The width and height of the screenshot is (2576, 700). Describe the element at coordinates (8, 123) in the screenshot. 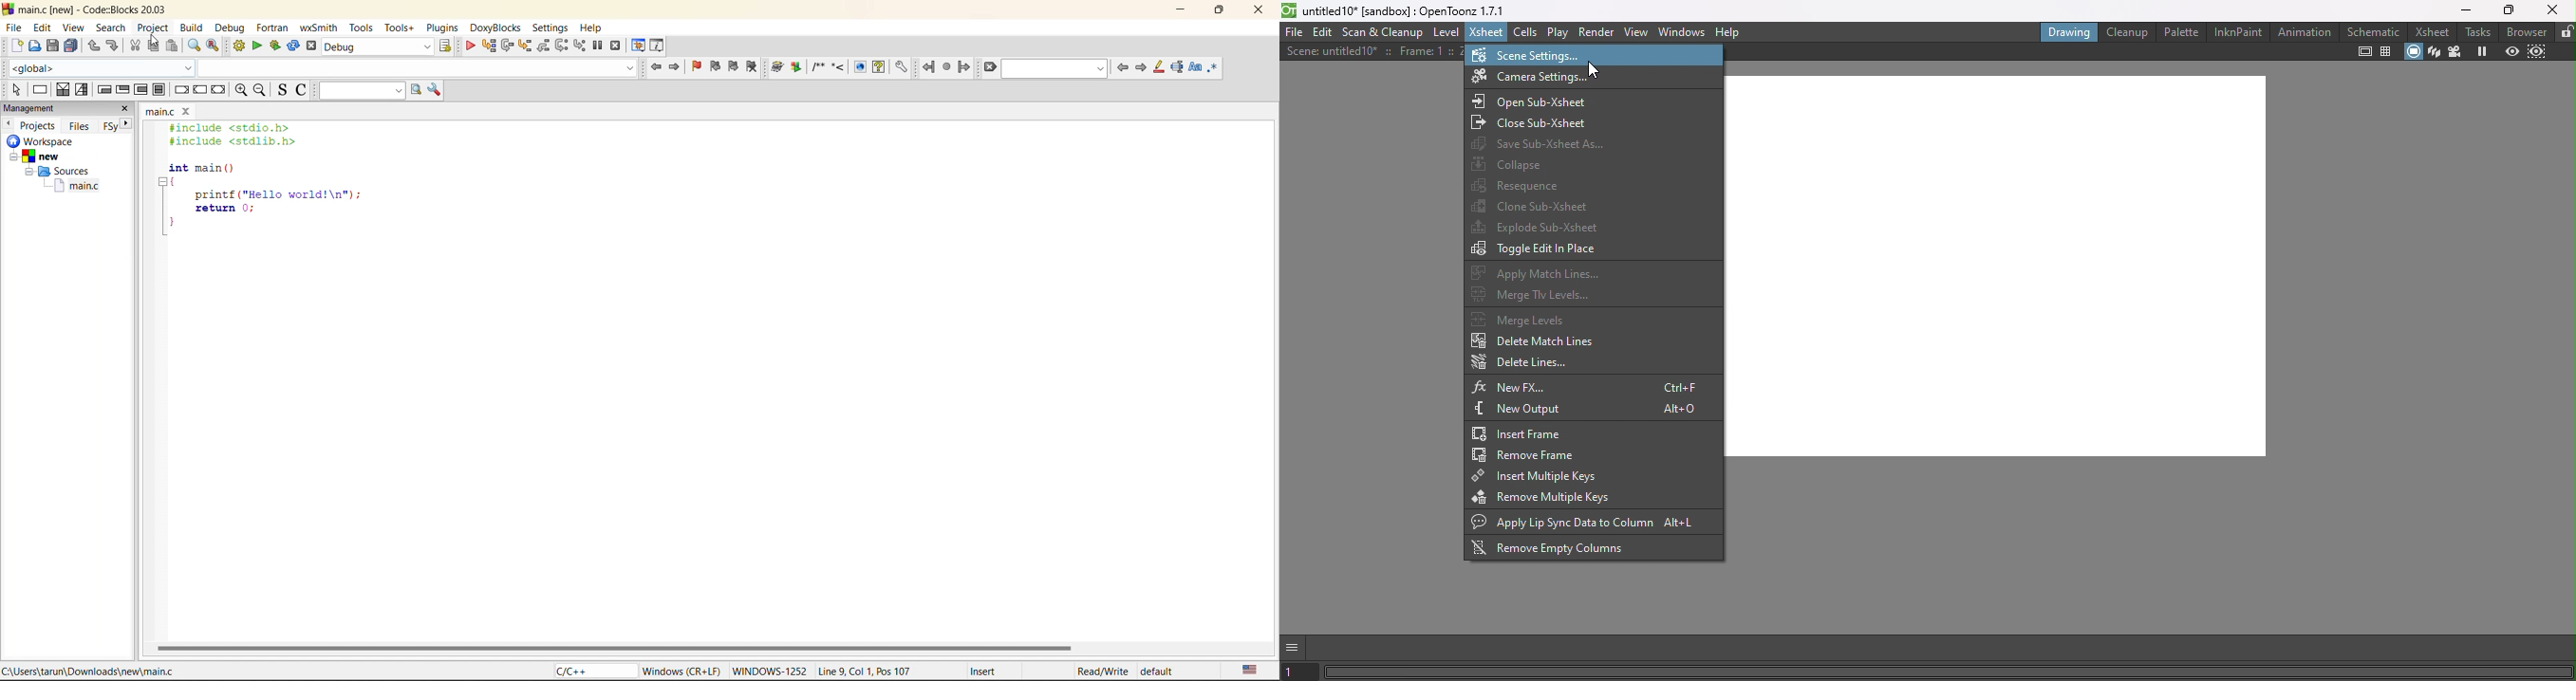

I see `previous` at that location.